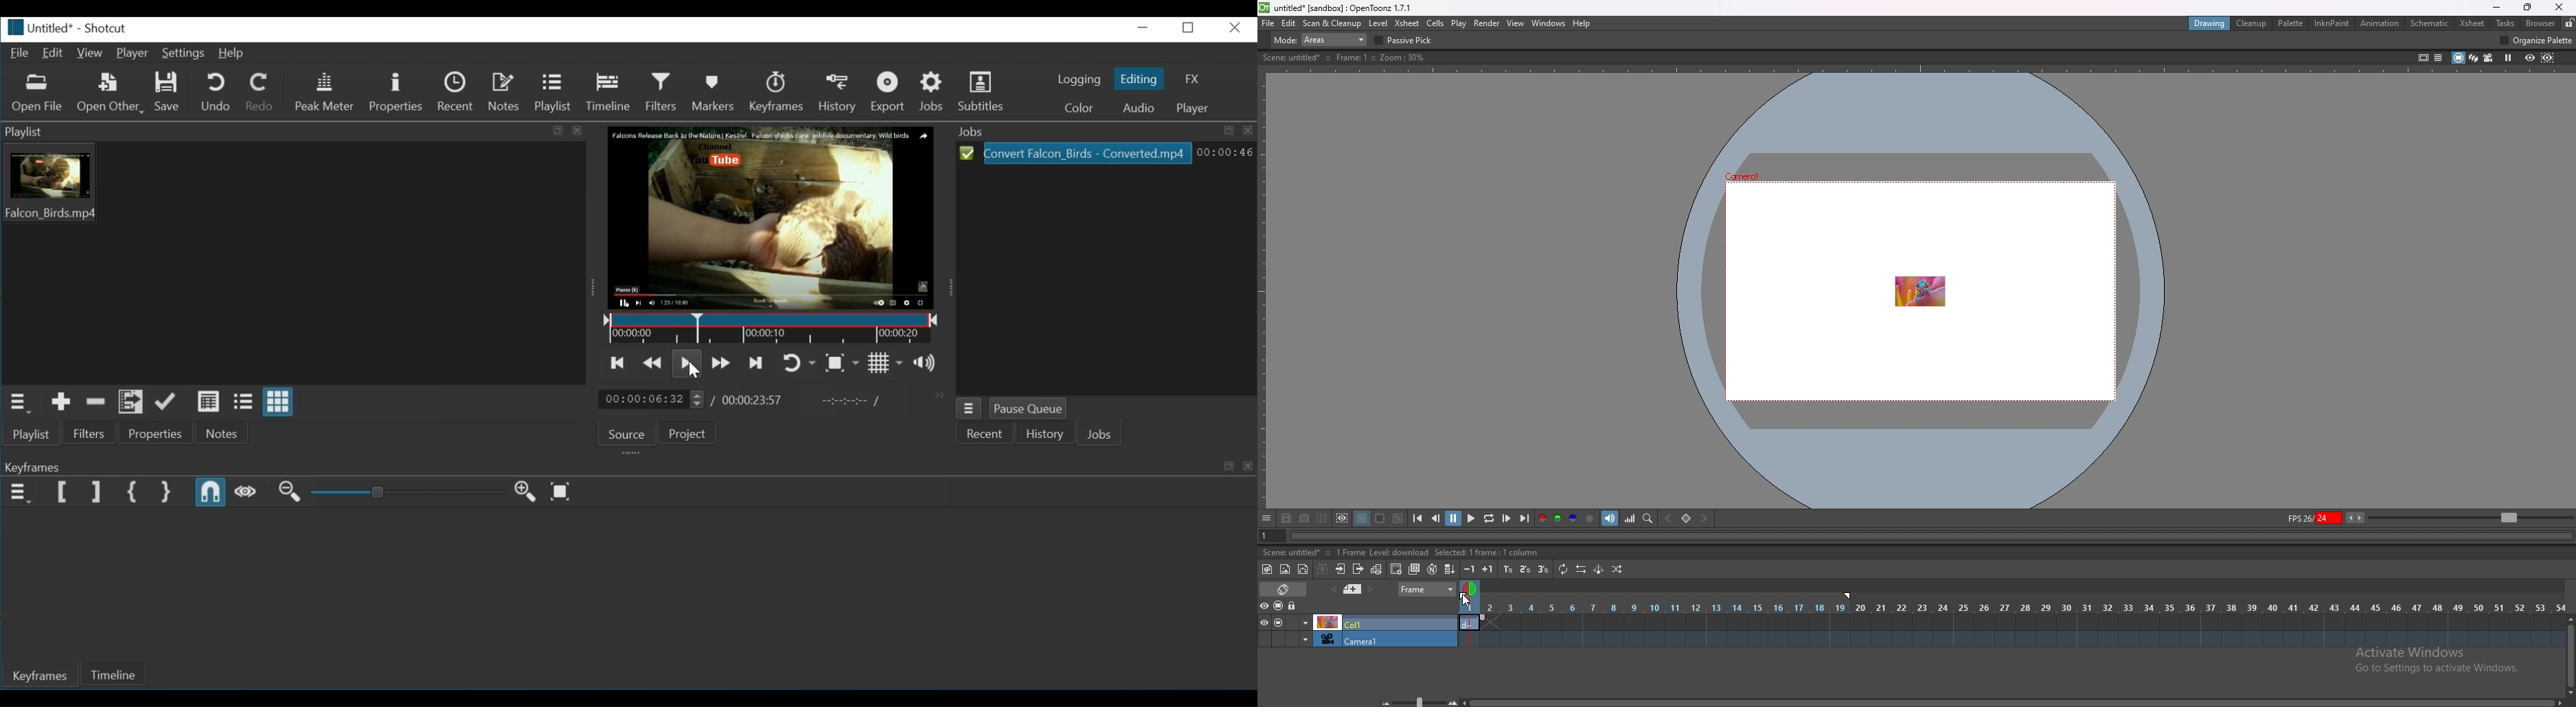 This screenshot has width=2576, height=728. Describe the element at coordinates (1101, 434) in the screenshot. I see `Jobs` at that location.